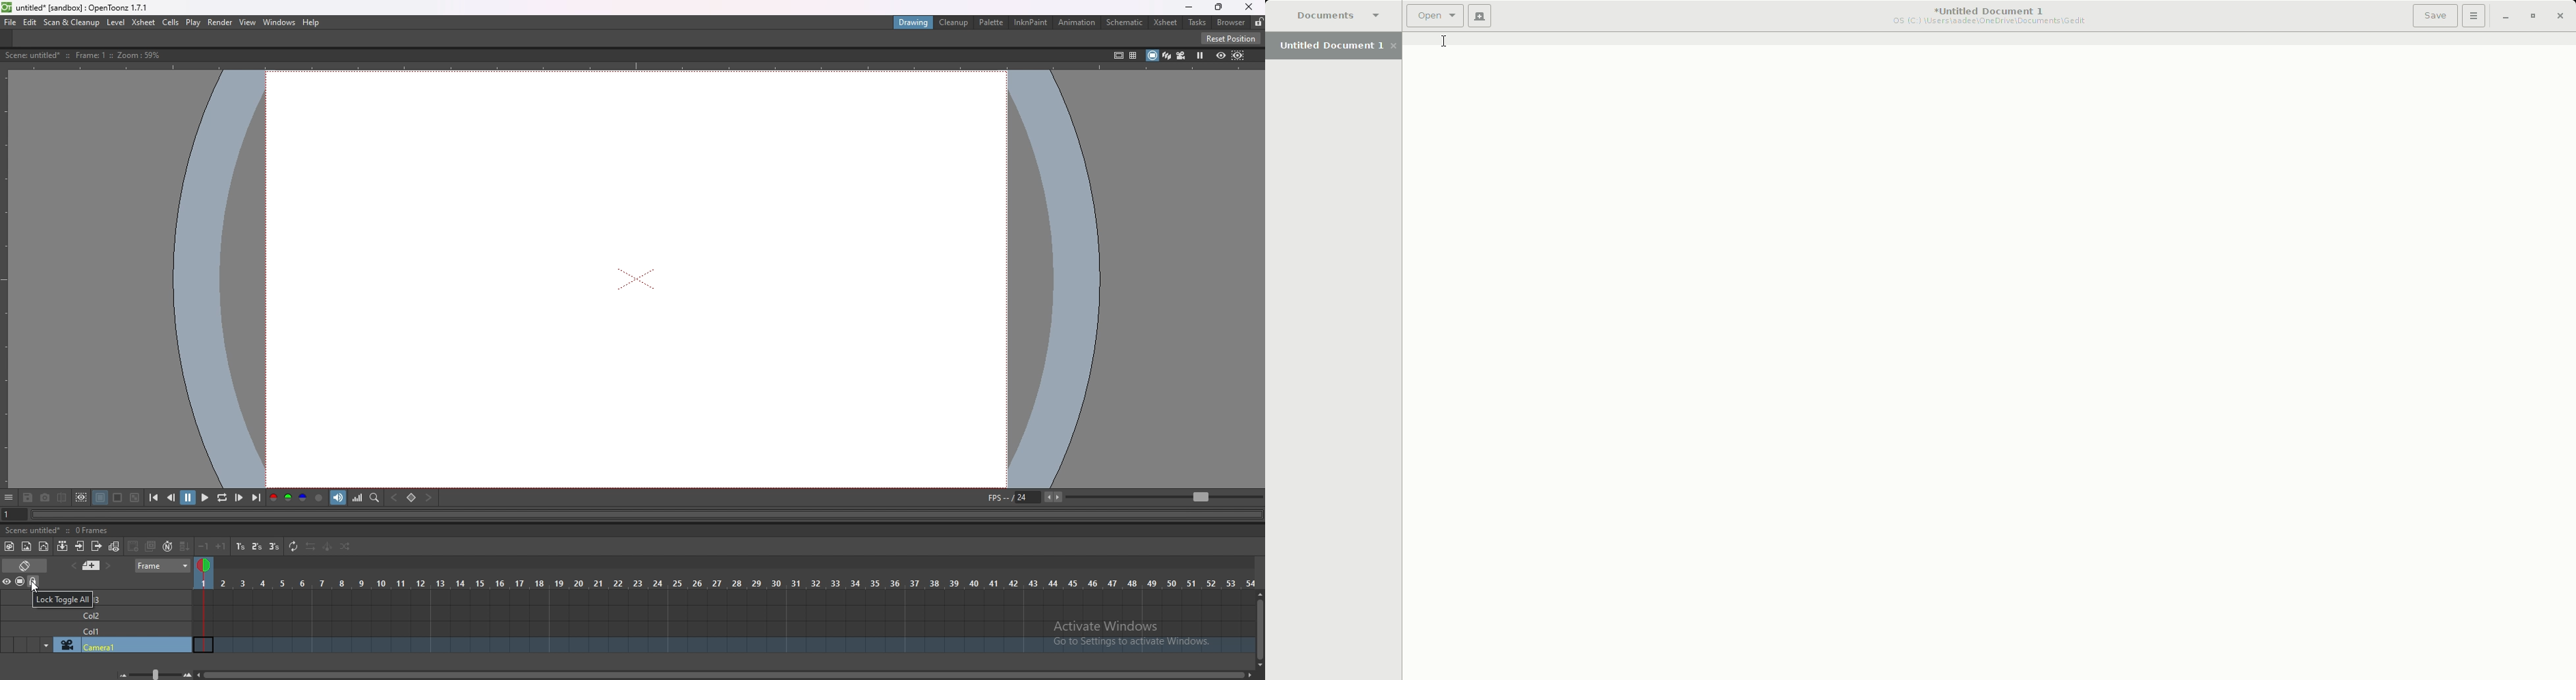  I want to click on increase step, so click(221, 546).